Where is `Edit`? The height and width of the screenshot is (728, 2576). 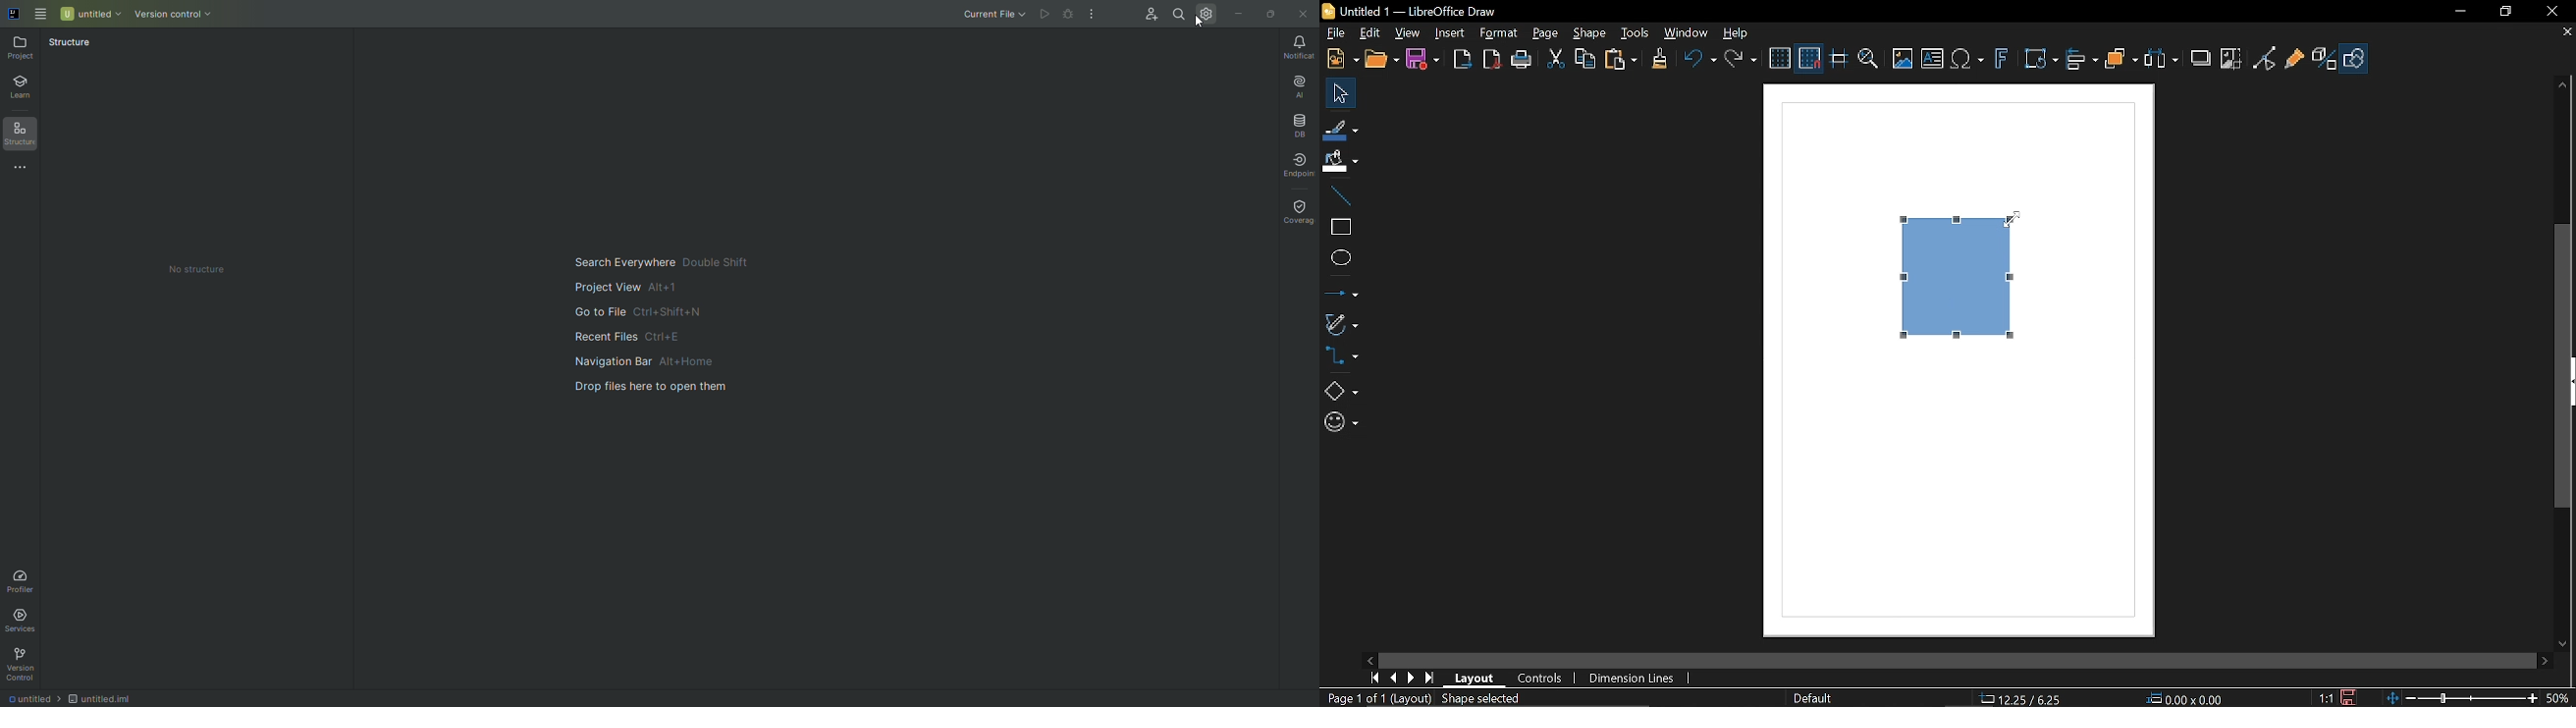 Edit is located at coordinates (1368, 31).